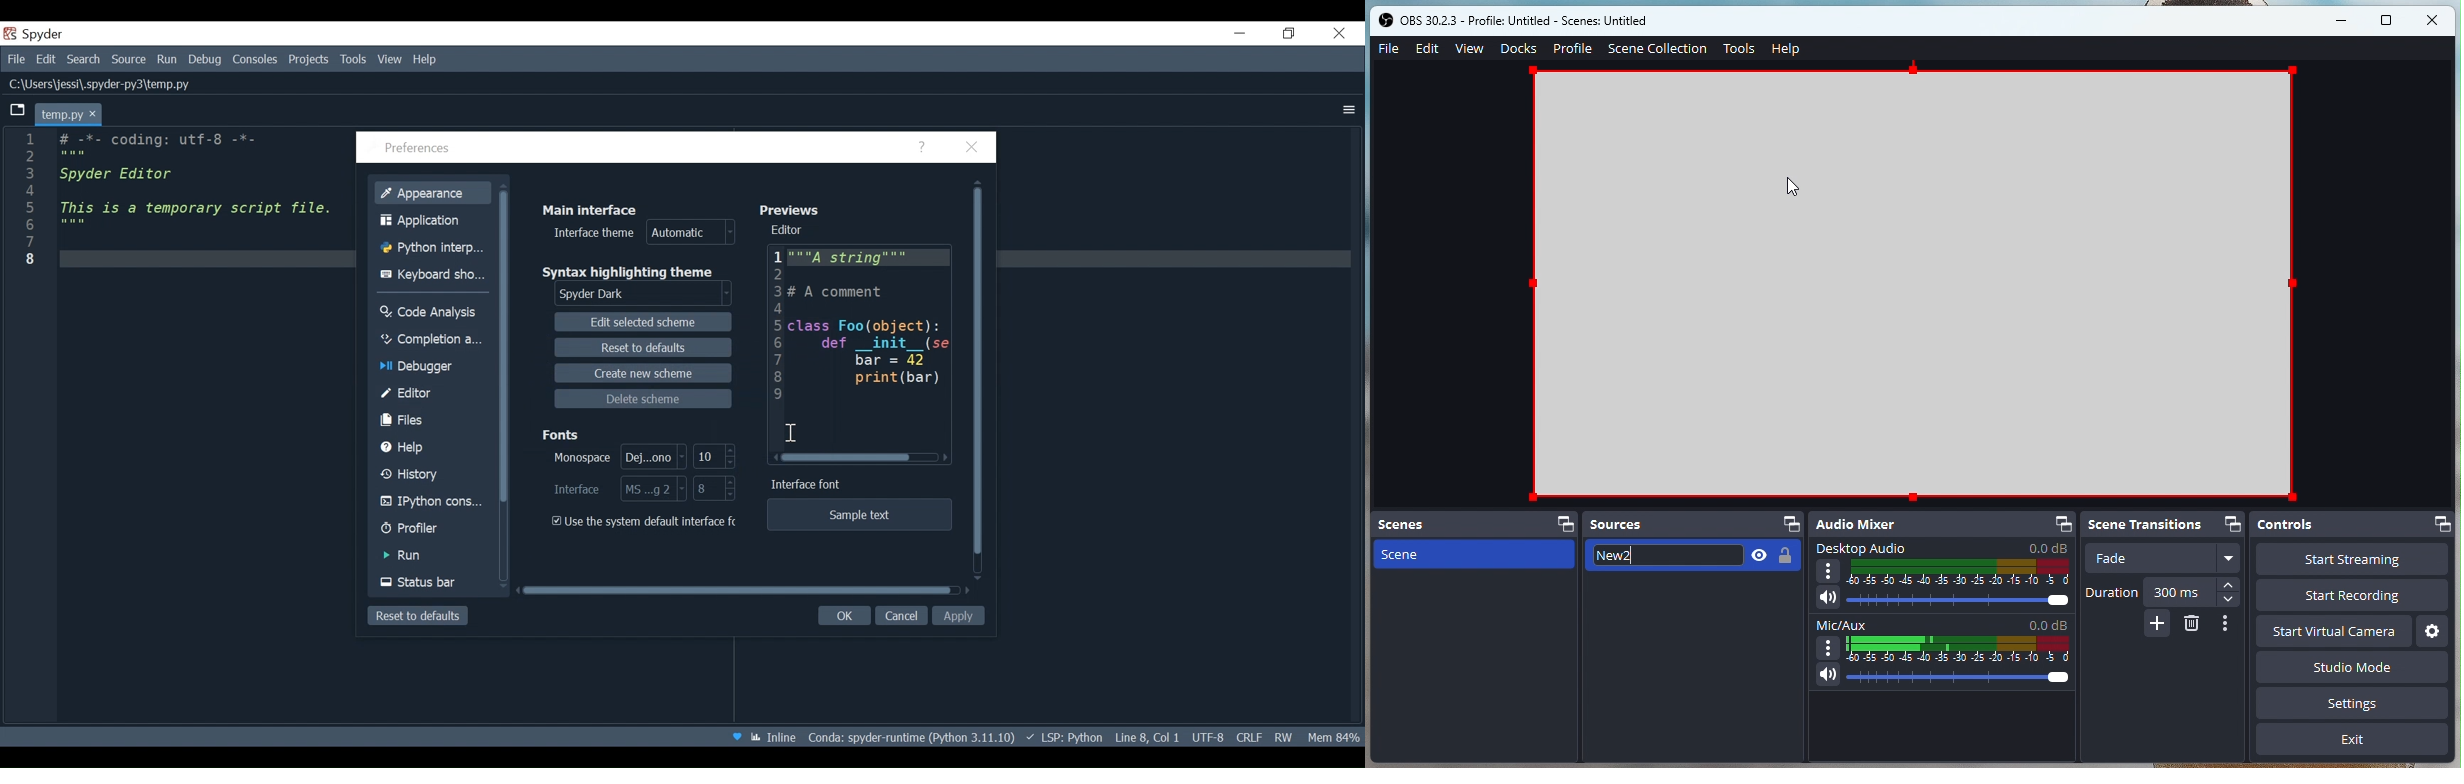 The height and width of the screenshot is (784, 2464). I want to click on File, so click(1387, 49).